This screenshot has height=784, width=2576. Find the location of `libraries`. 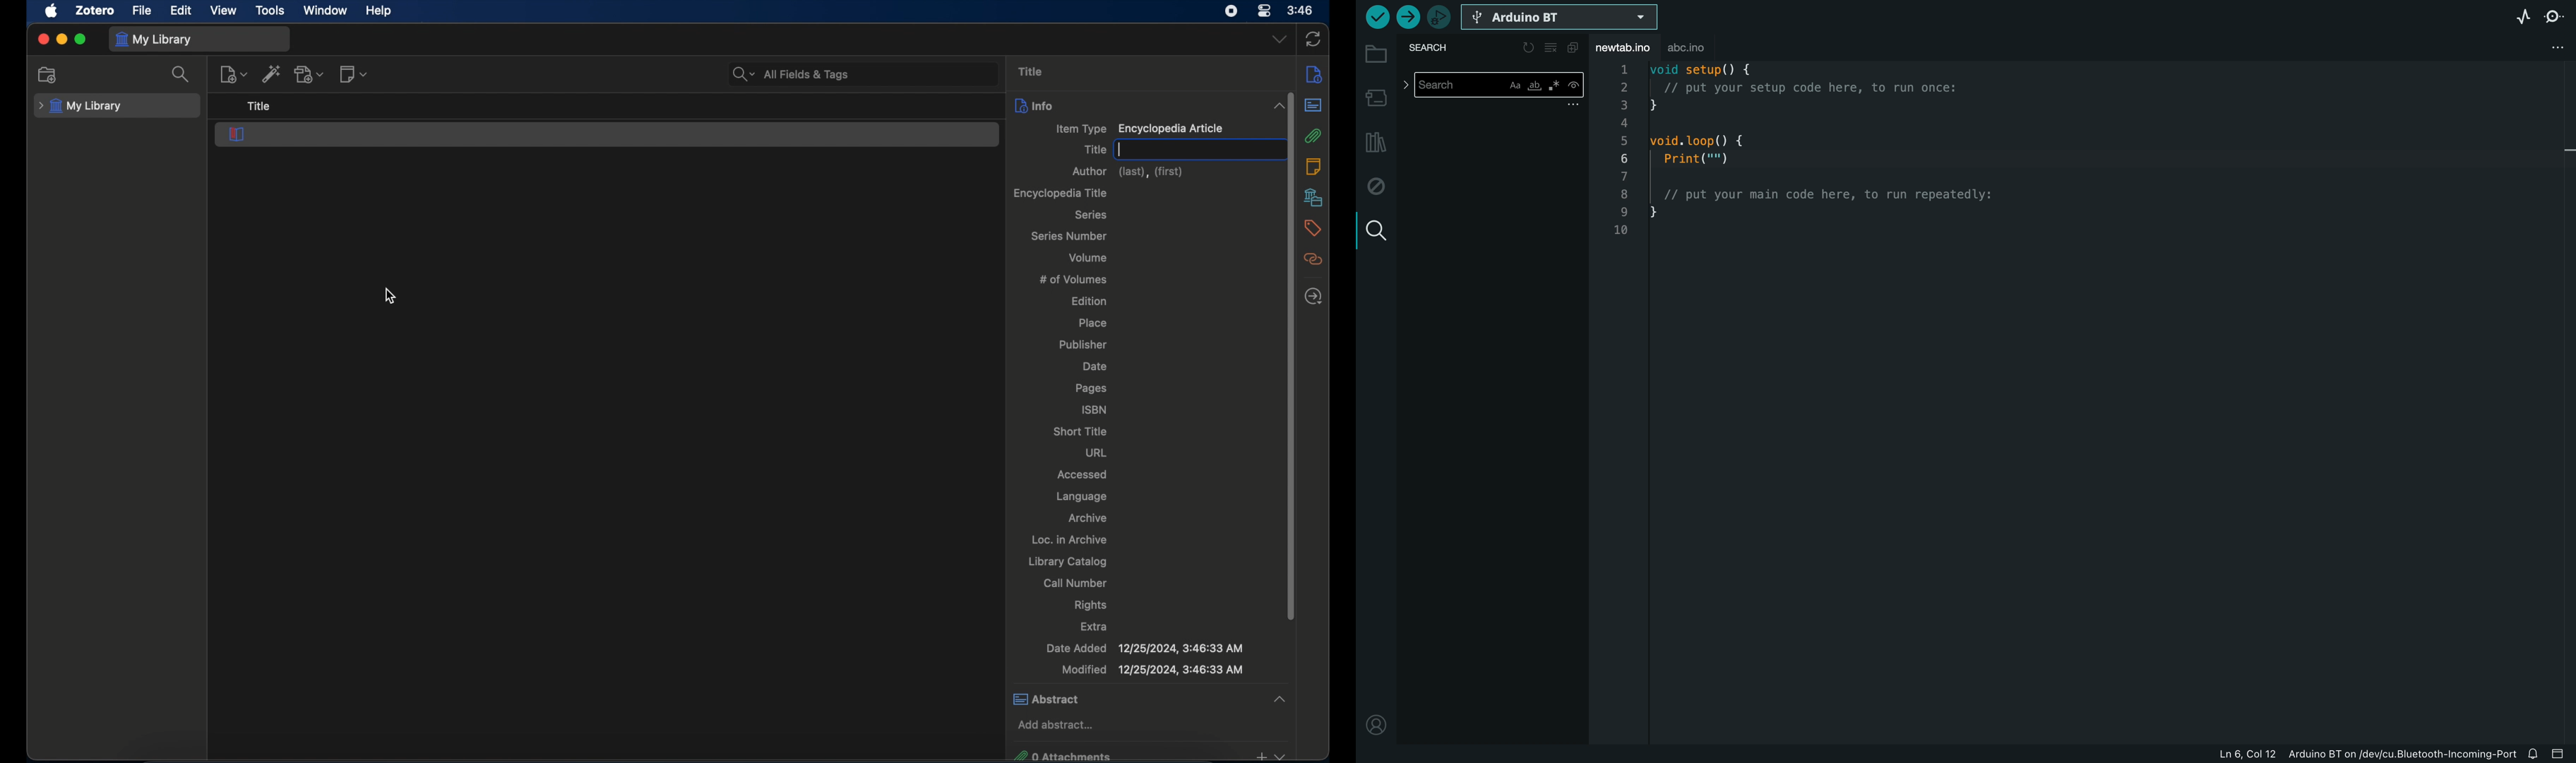

libraries is located at coordinates (1313, 197).